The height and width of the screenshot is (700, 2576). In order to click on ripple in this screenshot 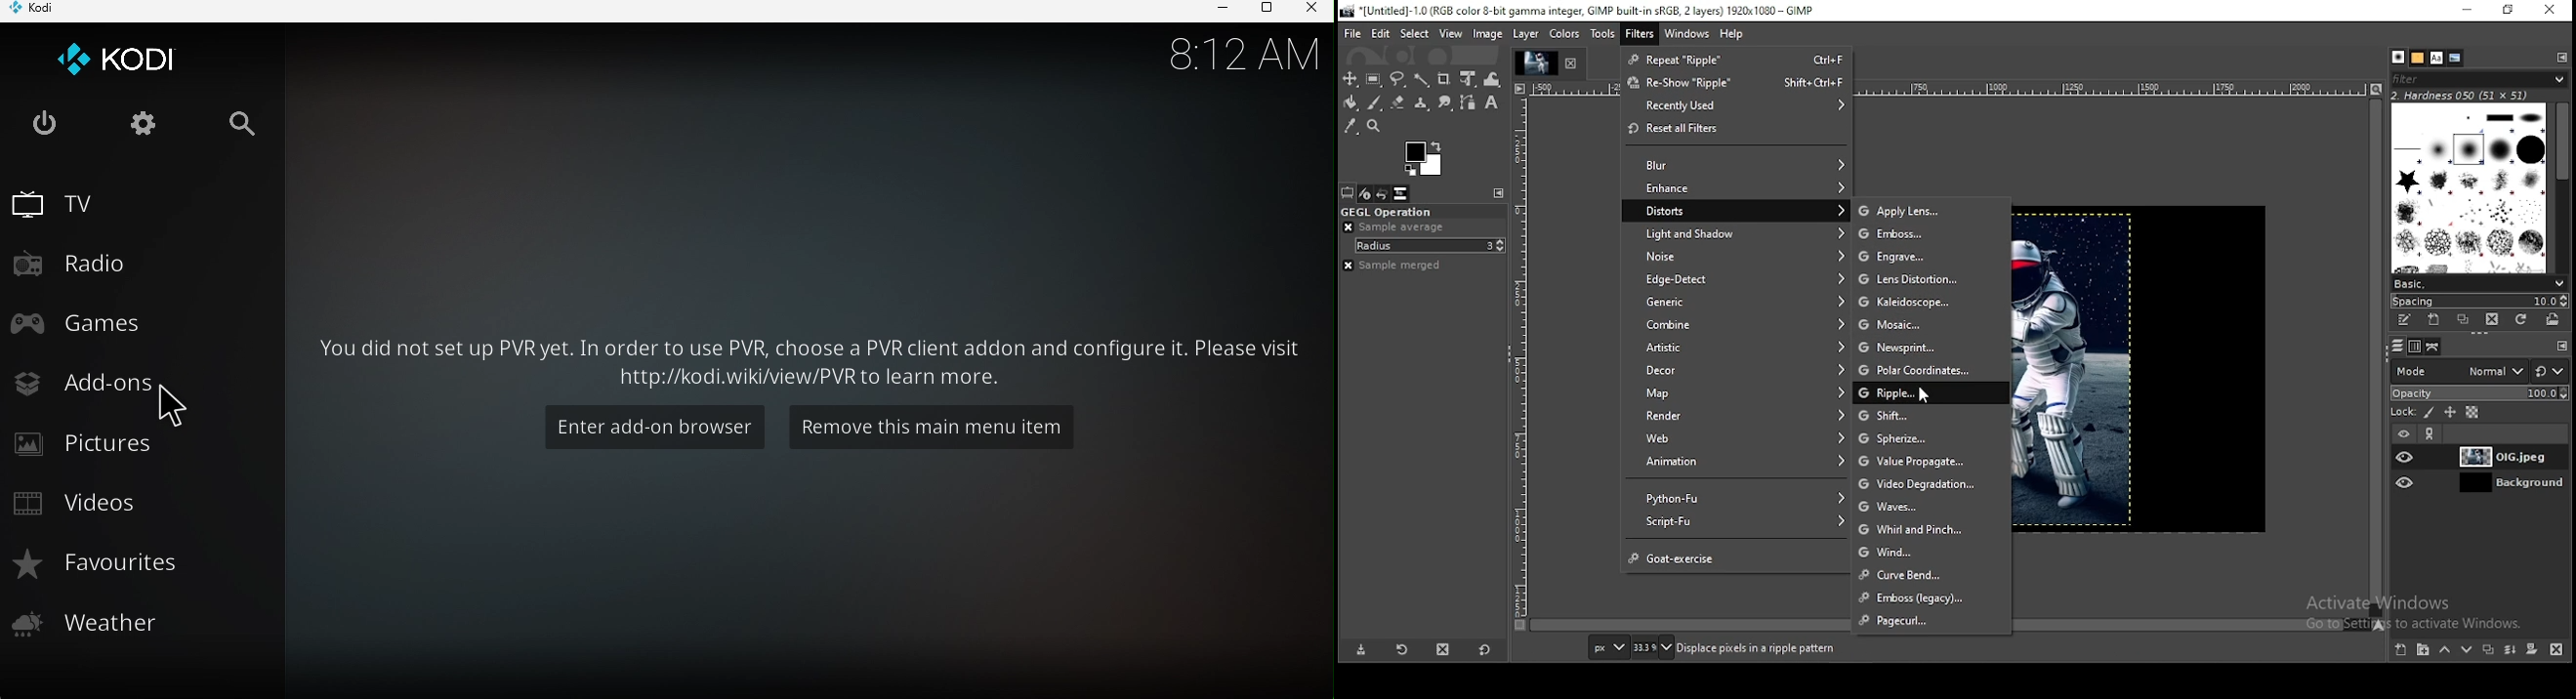, I will do `click(1906, 392)`.